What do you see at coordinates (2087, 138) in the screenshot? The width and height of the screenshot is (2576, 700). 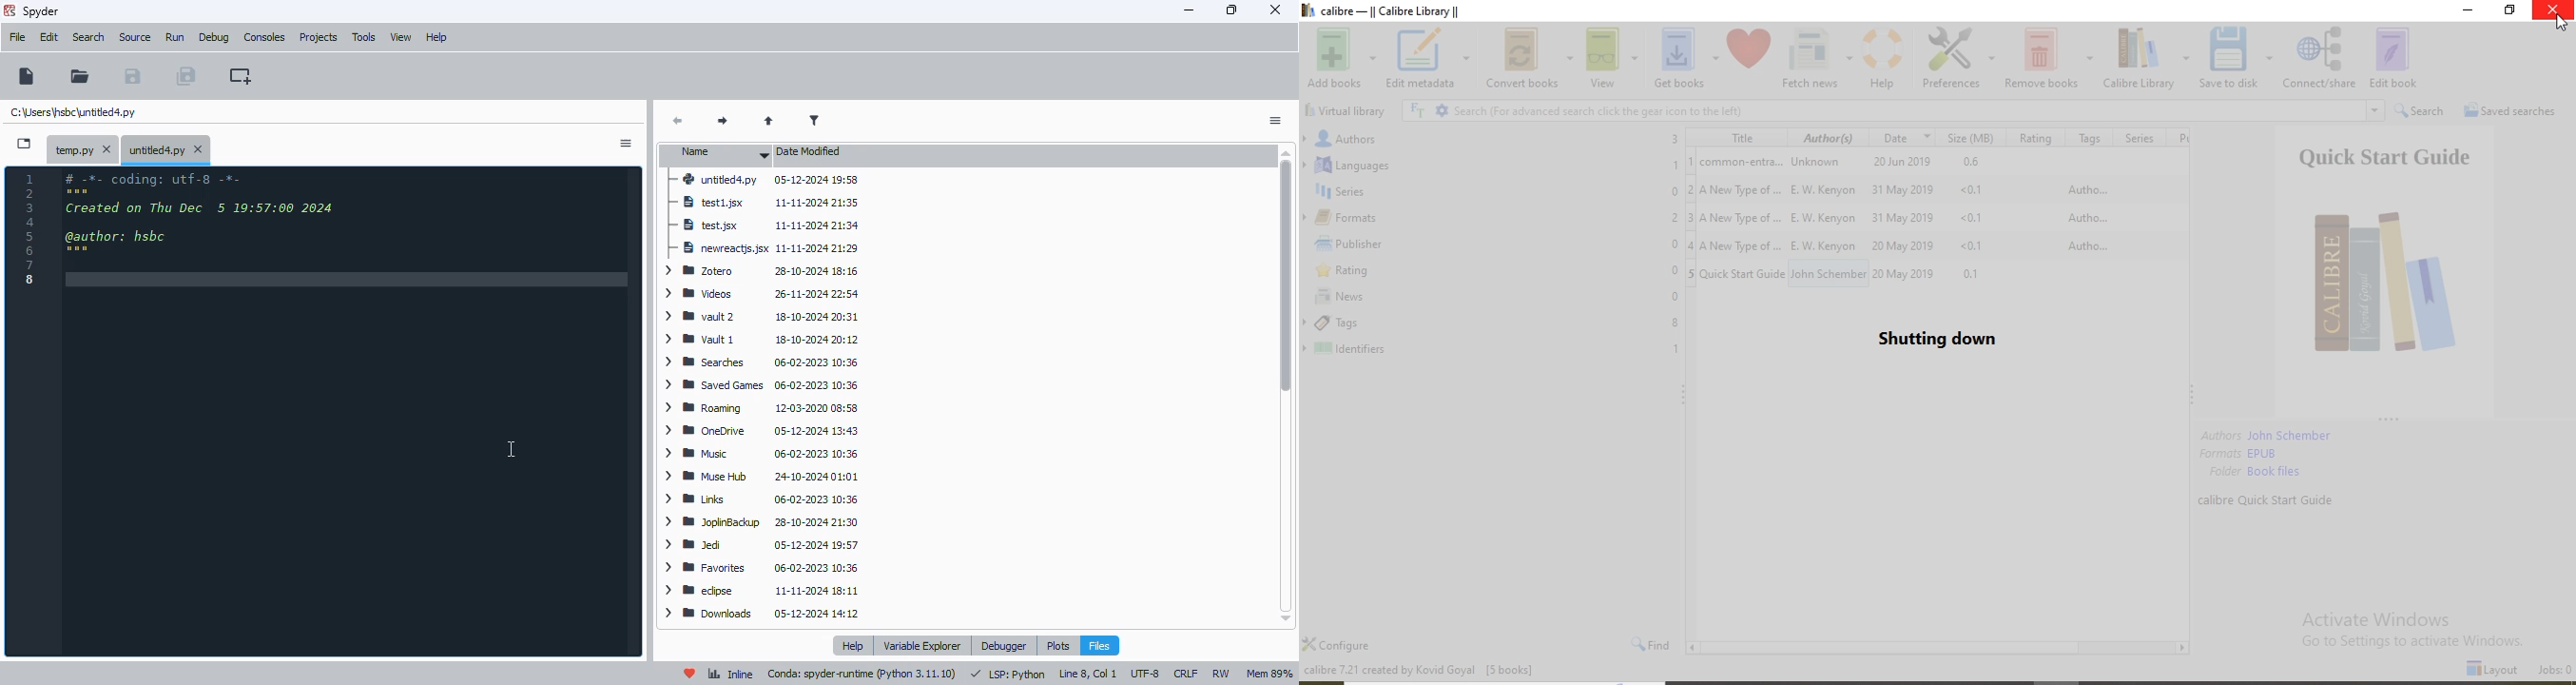 I see `Tags` at bounding box center [2087, 138].